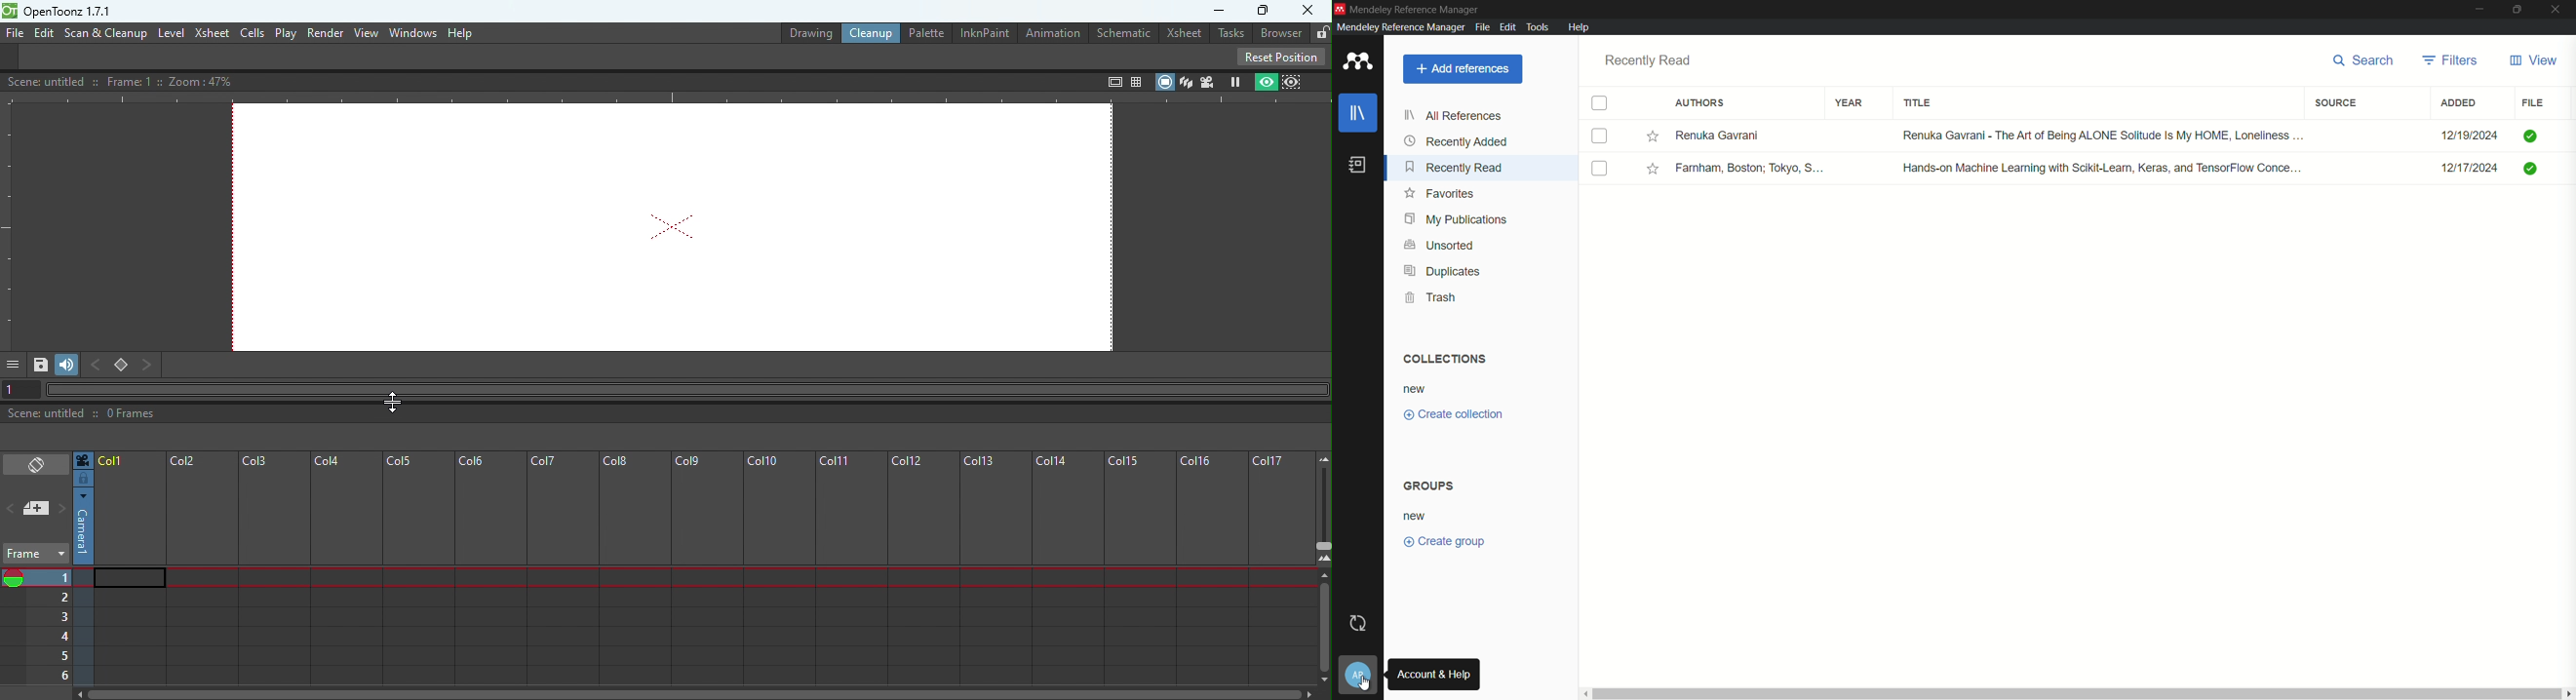  Describe the element at coordinates (1357, 165) in the screenshot. I see `book` at that location.